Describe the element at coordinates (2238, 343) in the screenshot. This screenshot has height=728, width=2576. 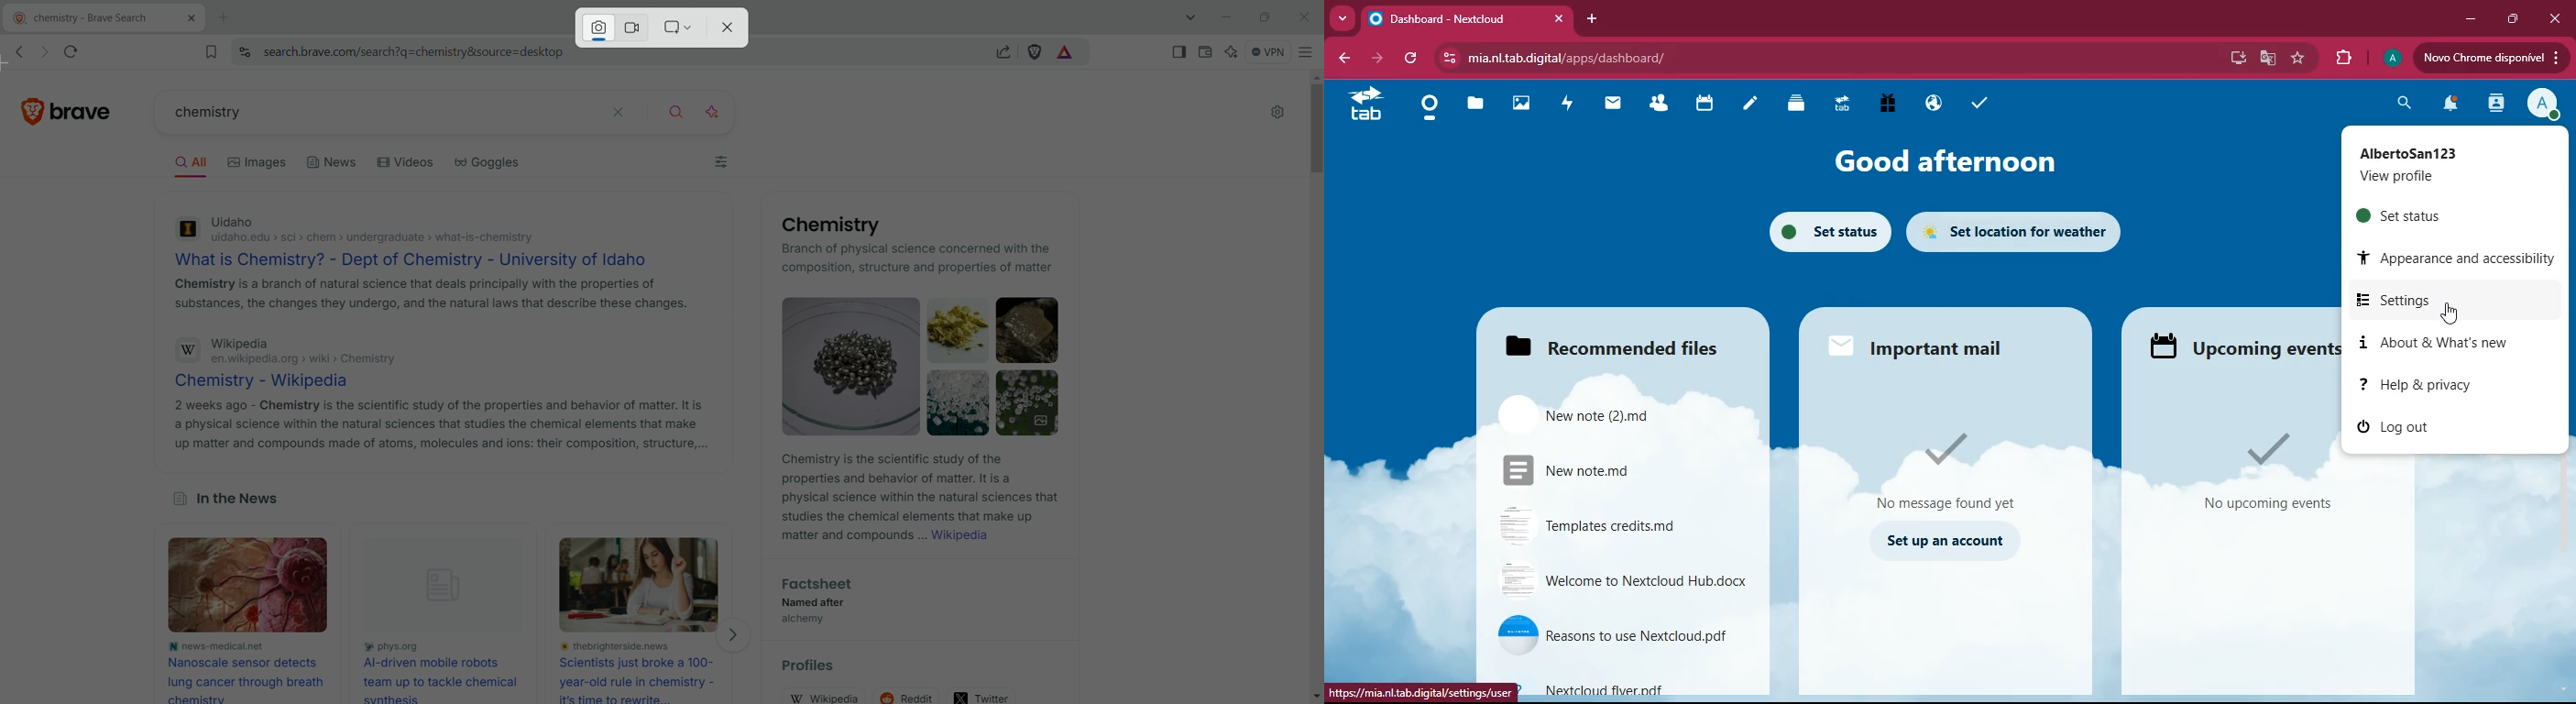
I see `upcoming events` at that location.